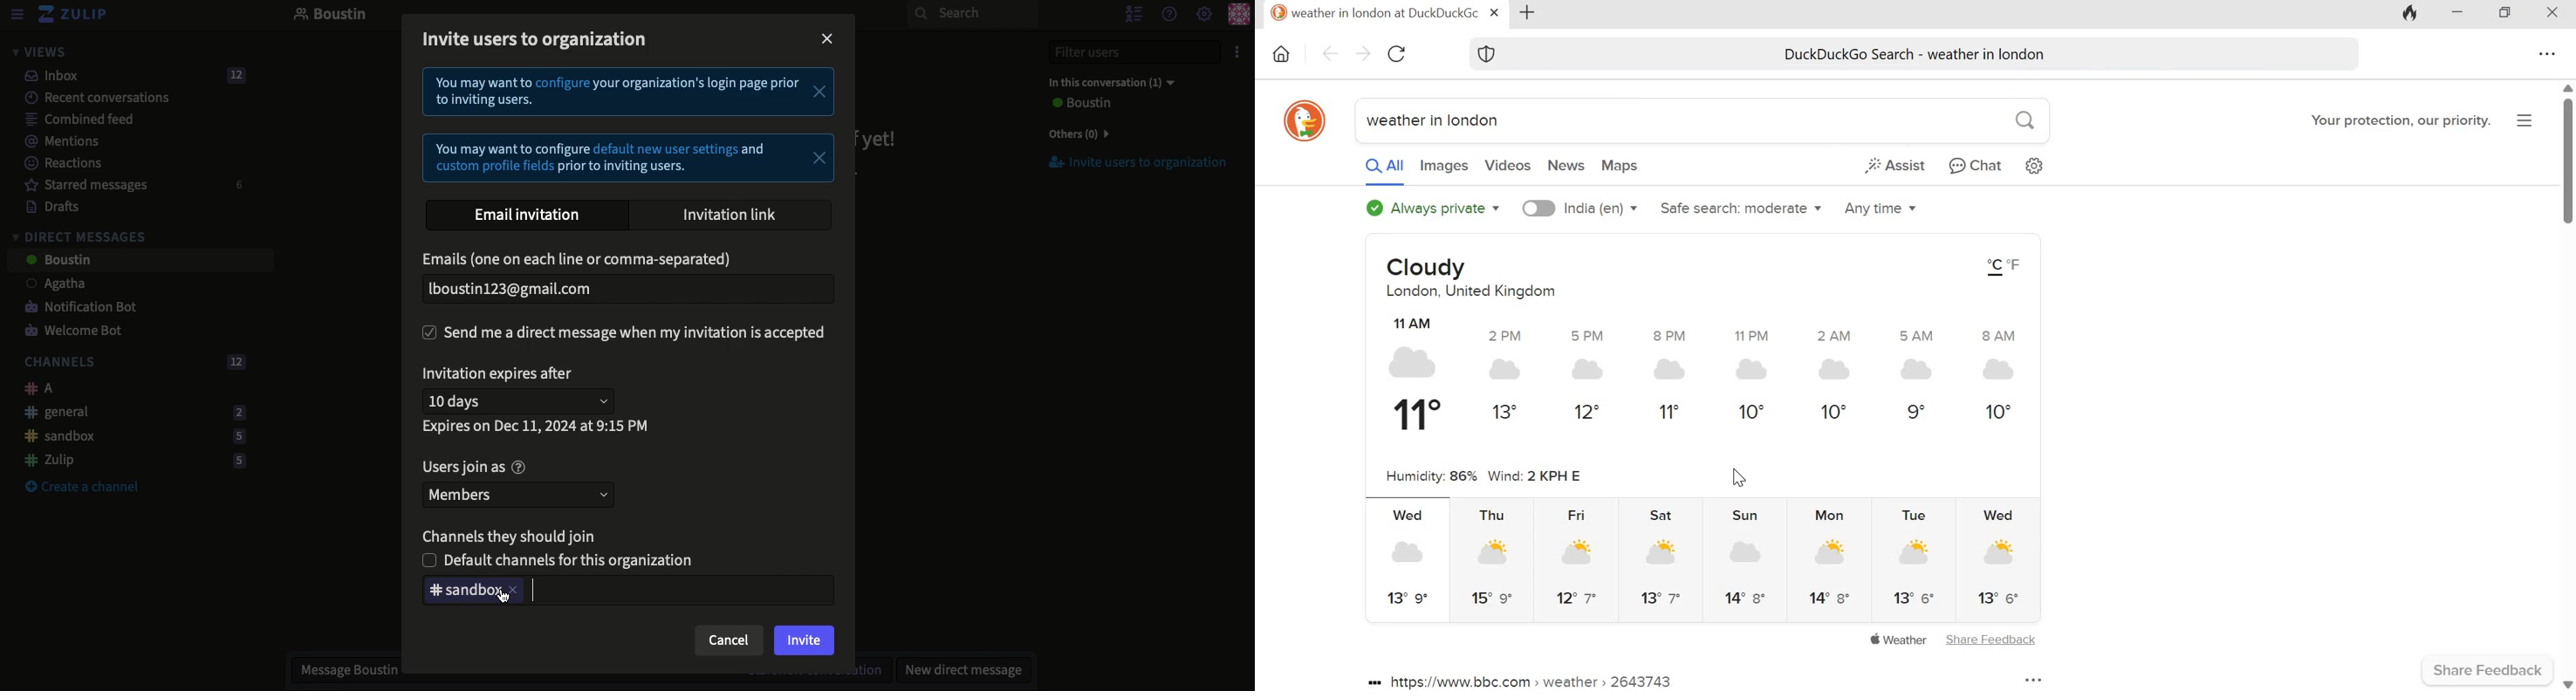 This screenshot has width=2576, height=700. I want to click on weather in london, so click(1431, 121).